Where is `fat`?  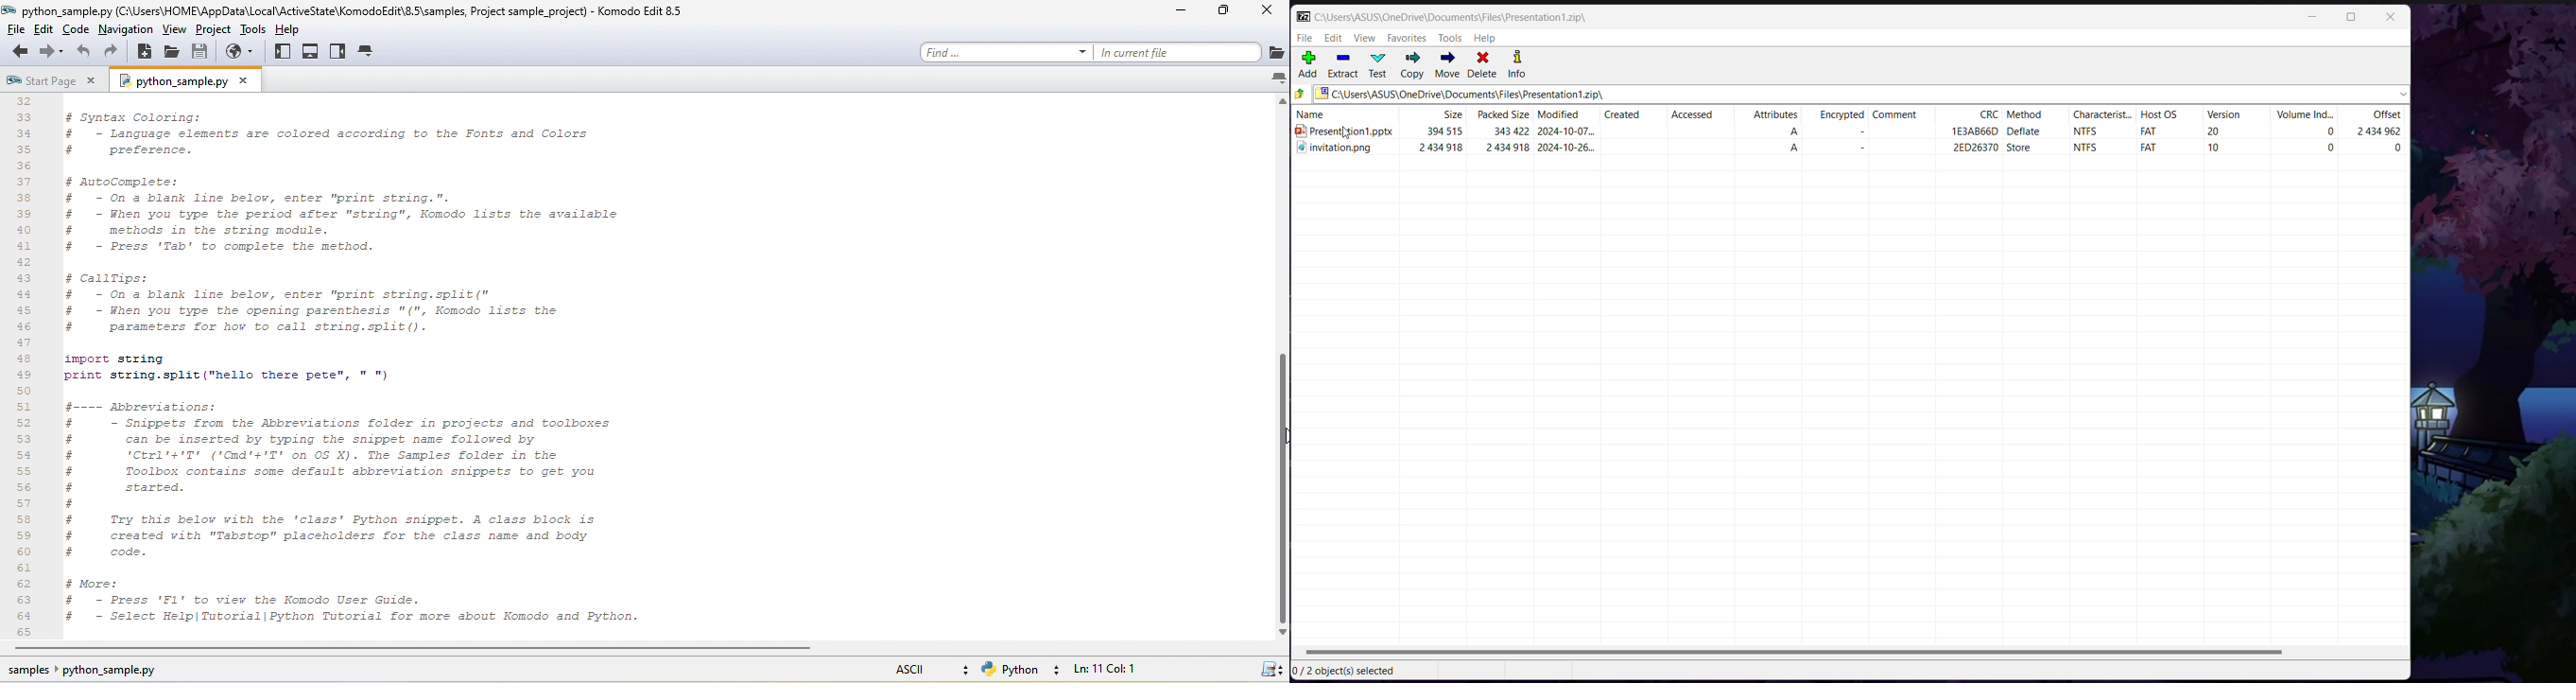 fat is located at coordinates (2148, 130).